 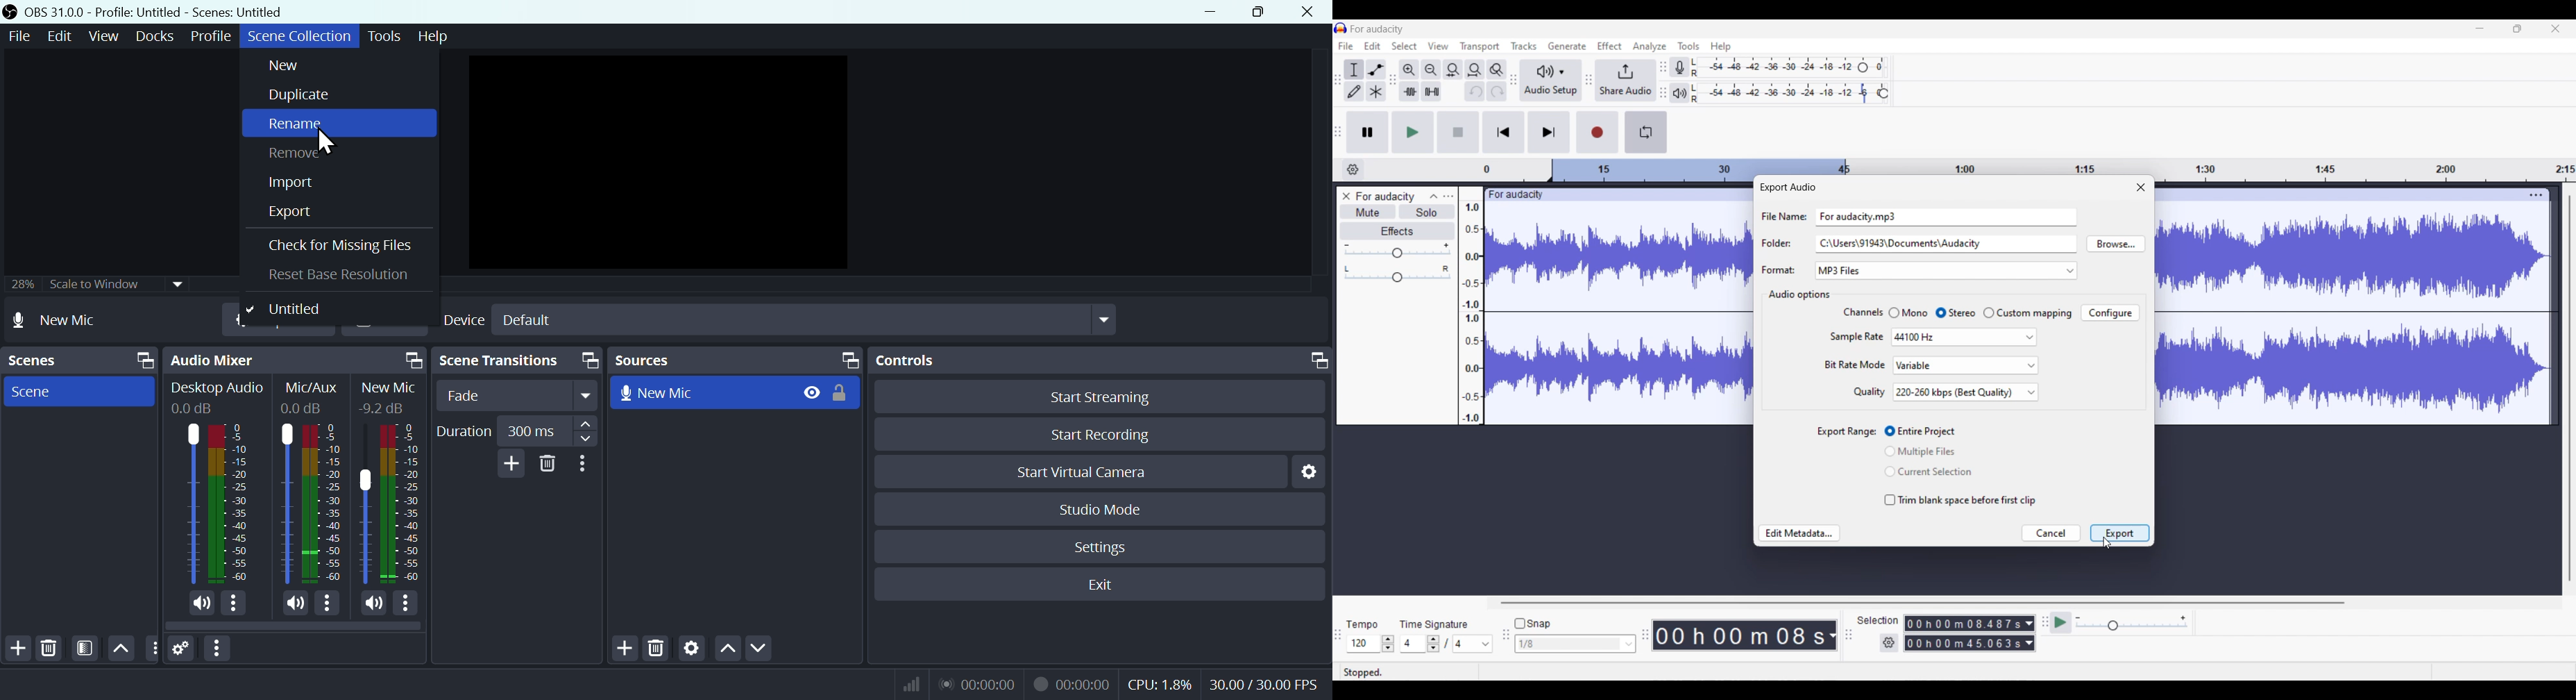 What do you see at coordinates (1071, 473) in the screenshot?
I see `start virtual camera` at bounding box center [1071, 473].